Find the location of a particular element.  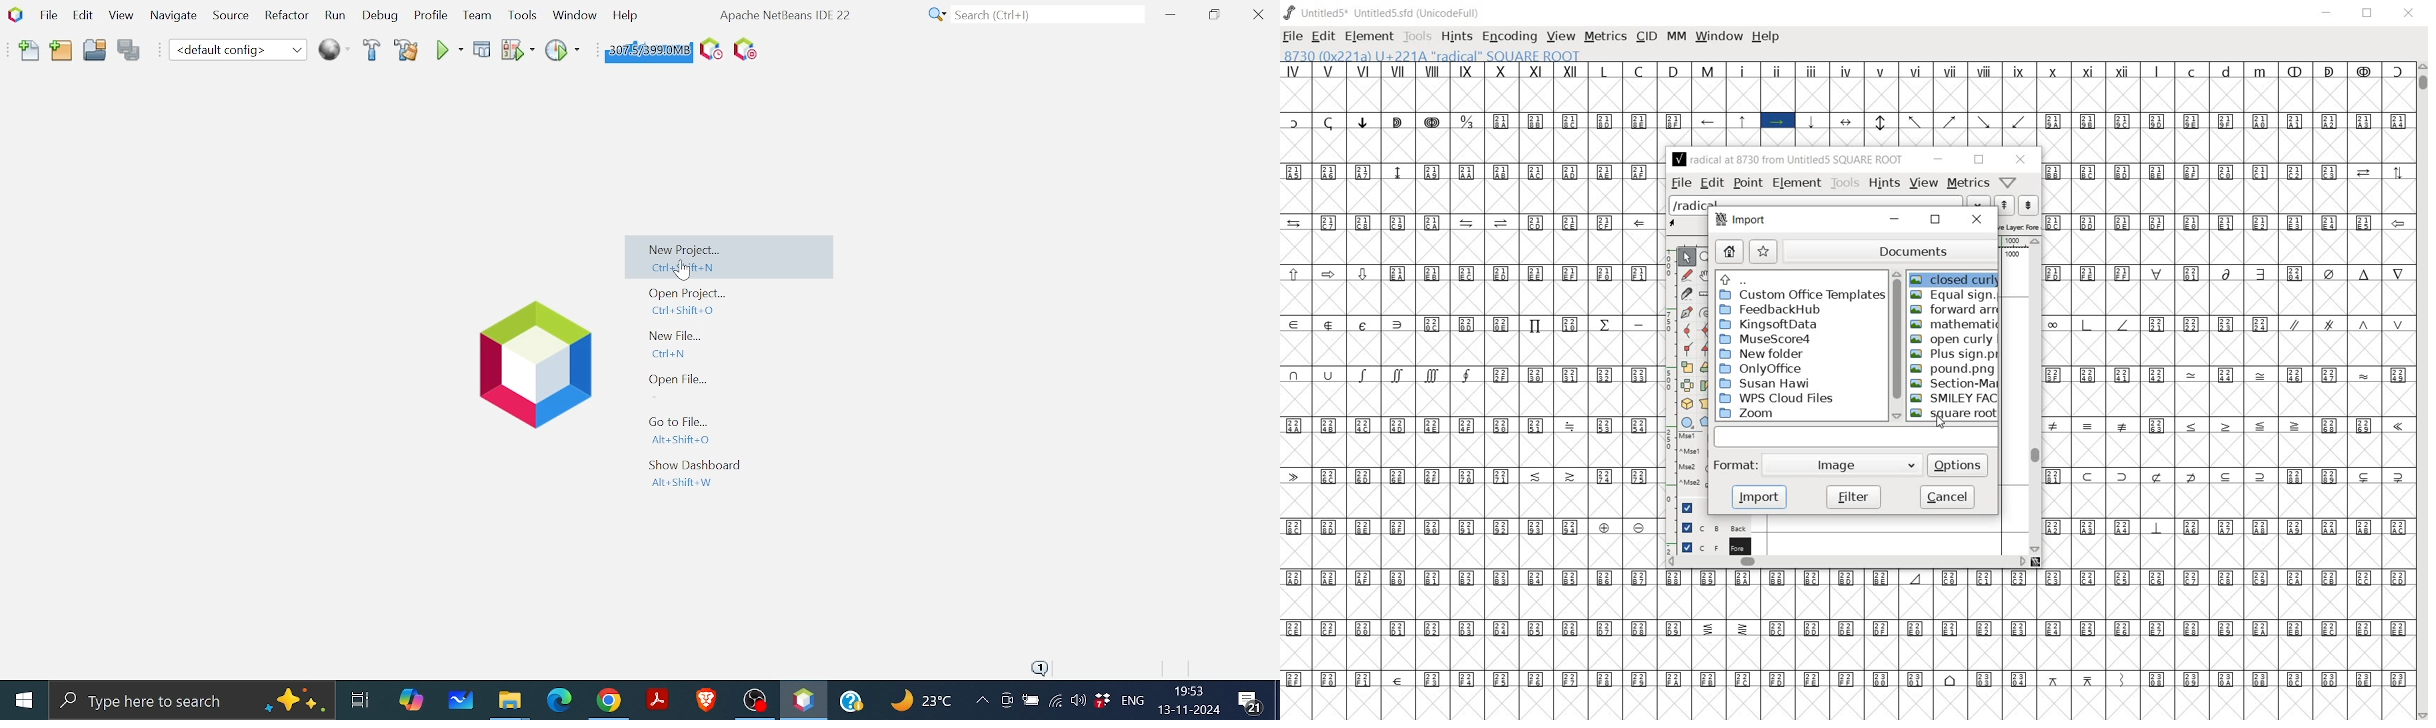

Date and time is located at coordinates (1188, 700).